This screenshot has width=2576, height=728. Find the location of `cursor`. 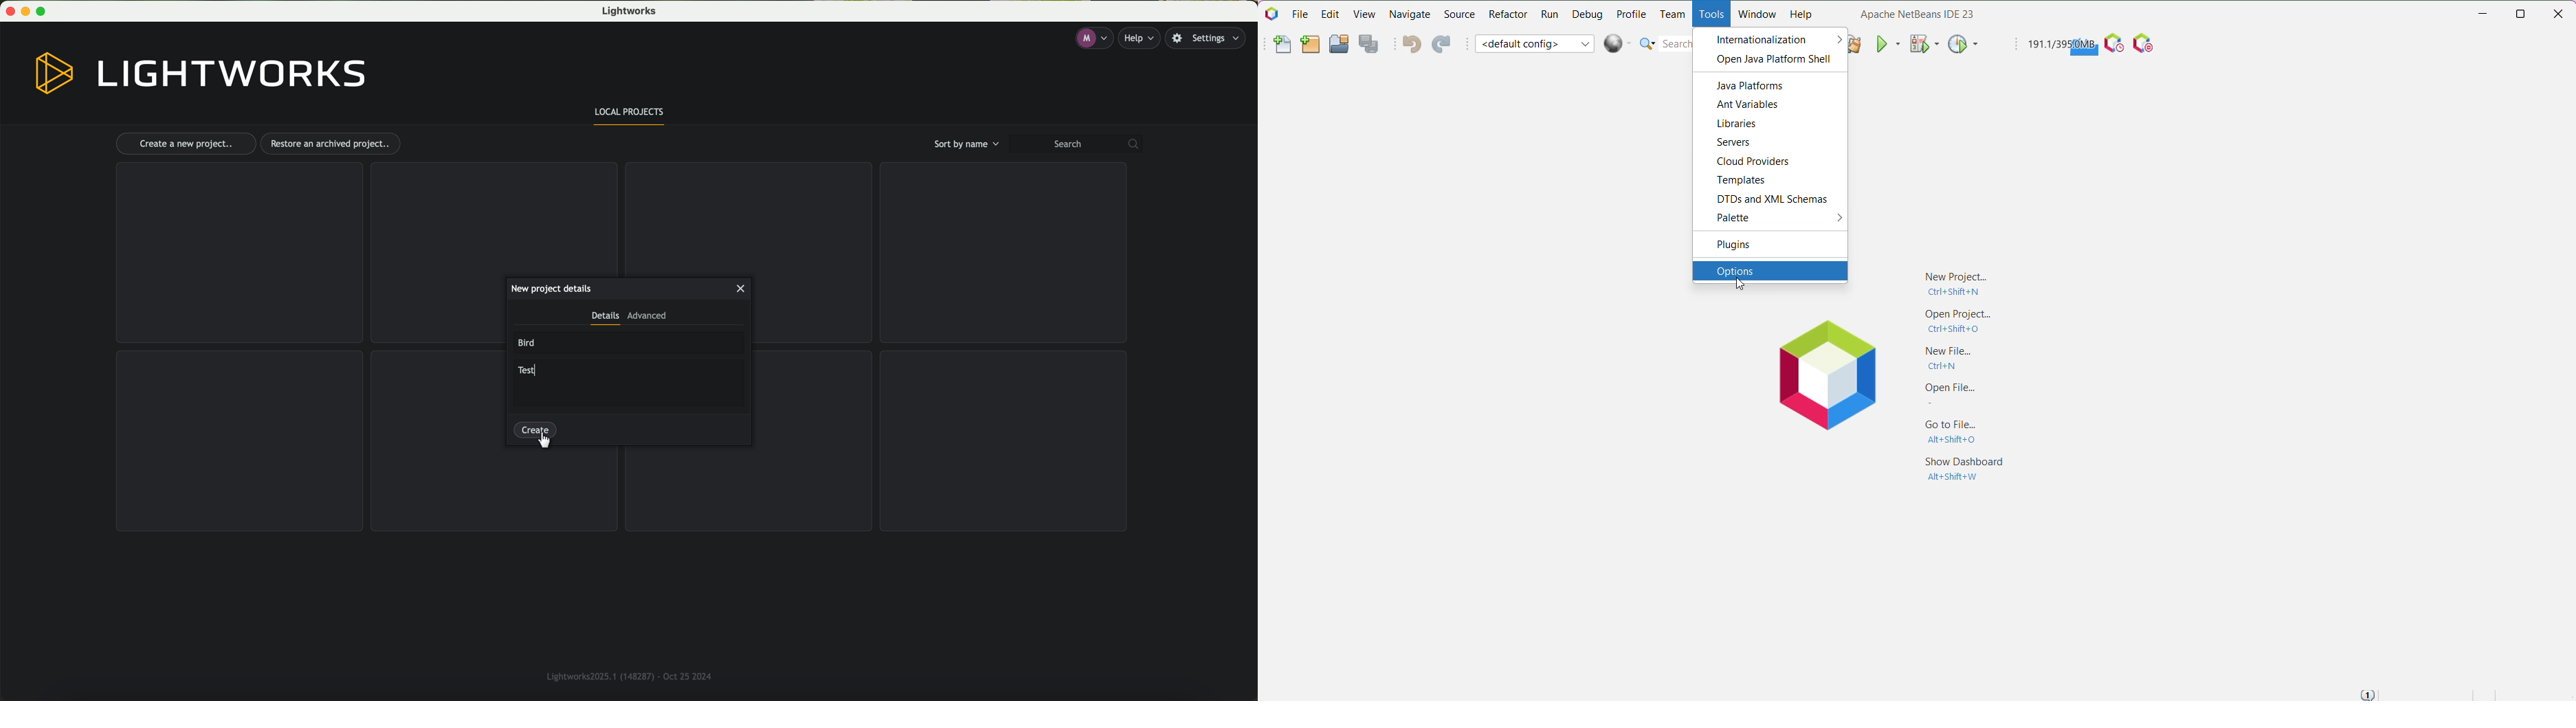

cursor is located at coordinates (1737, 286).